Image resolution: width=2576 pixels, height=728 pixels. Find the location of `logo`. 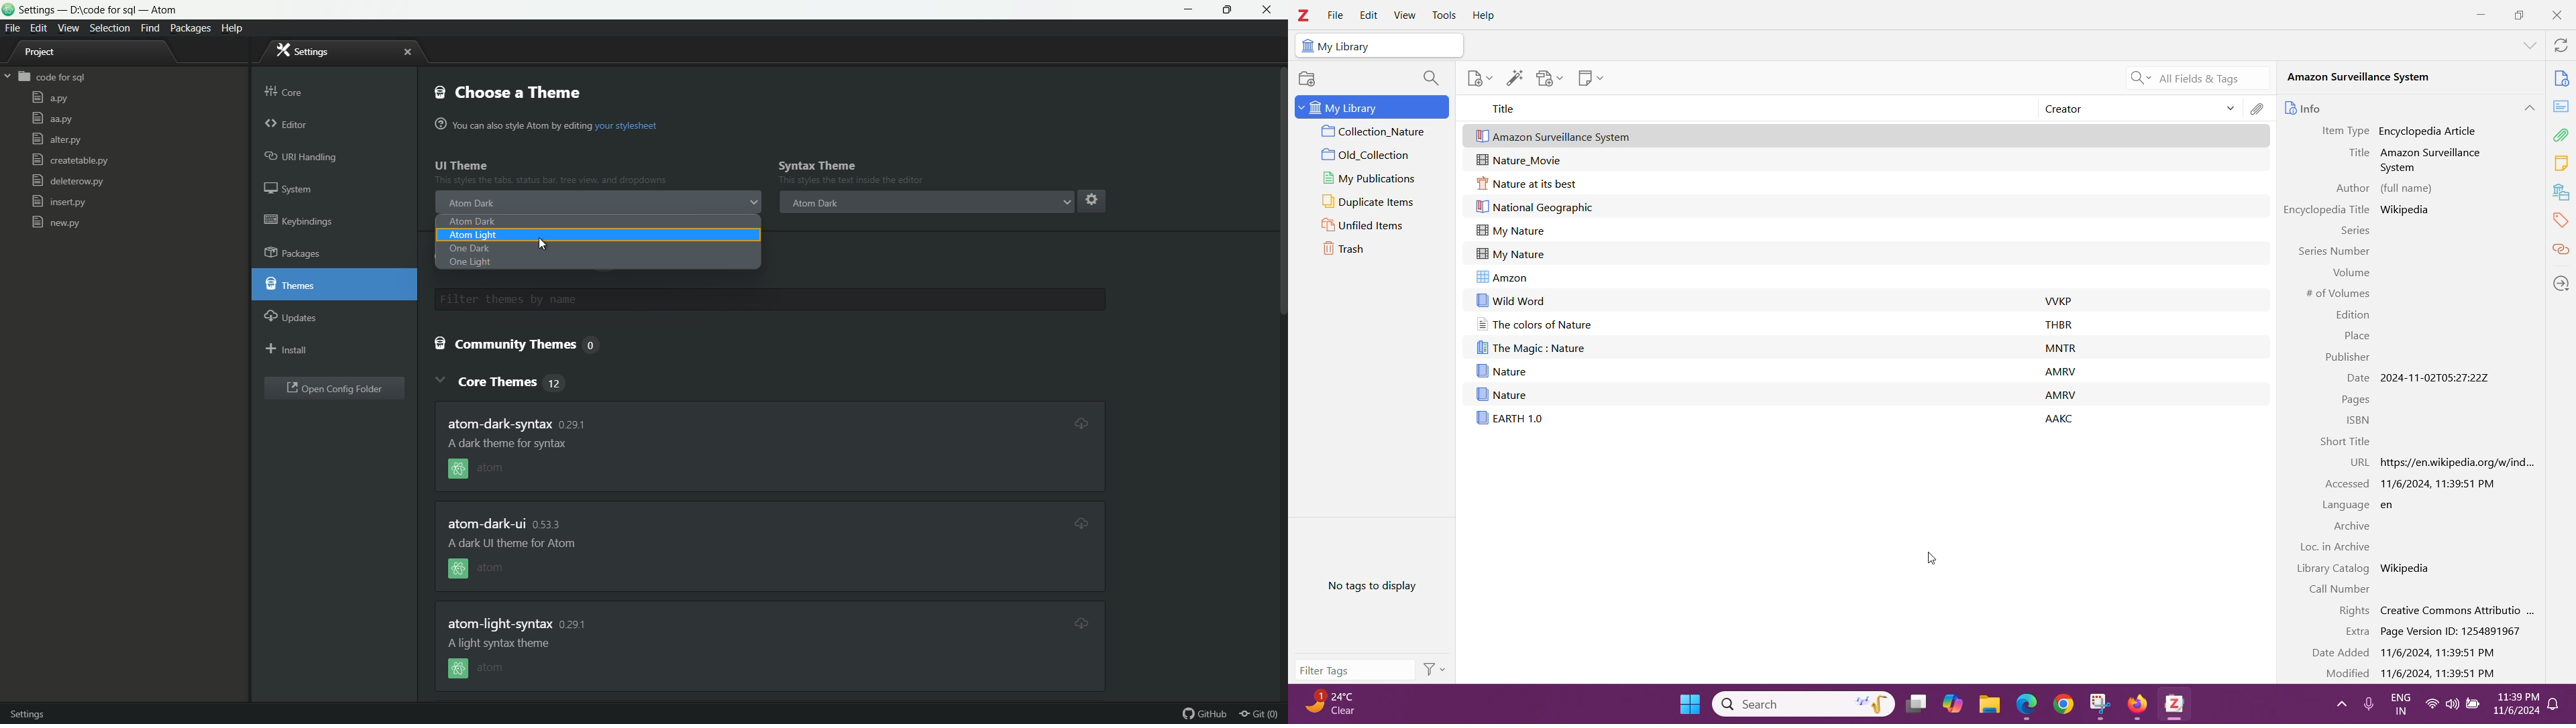

logo is located at coordinates (8, 11).